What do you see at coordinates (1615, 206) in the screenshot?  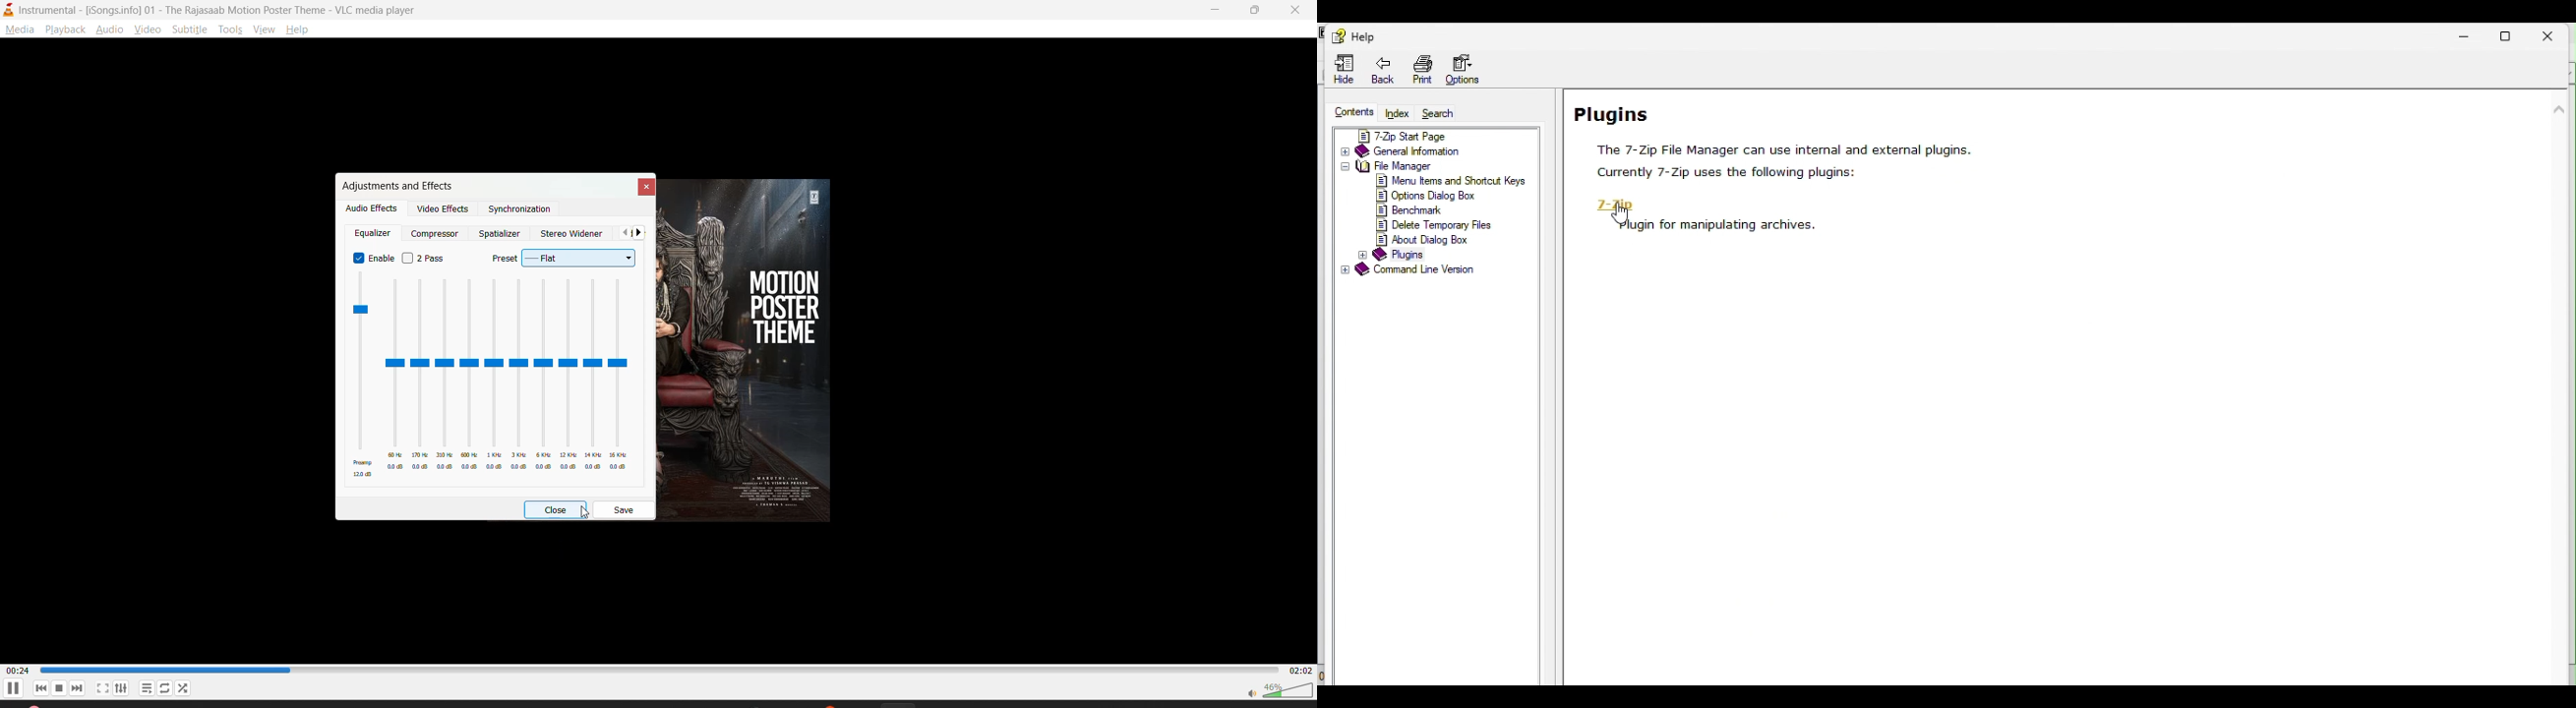 I see `7 zip` at bounding box center [1615, 206].